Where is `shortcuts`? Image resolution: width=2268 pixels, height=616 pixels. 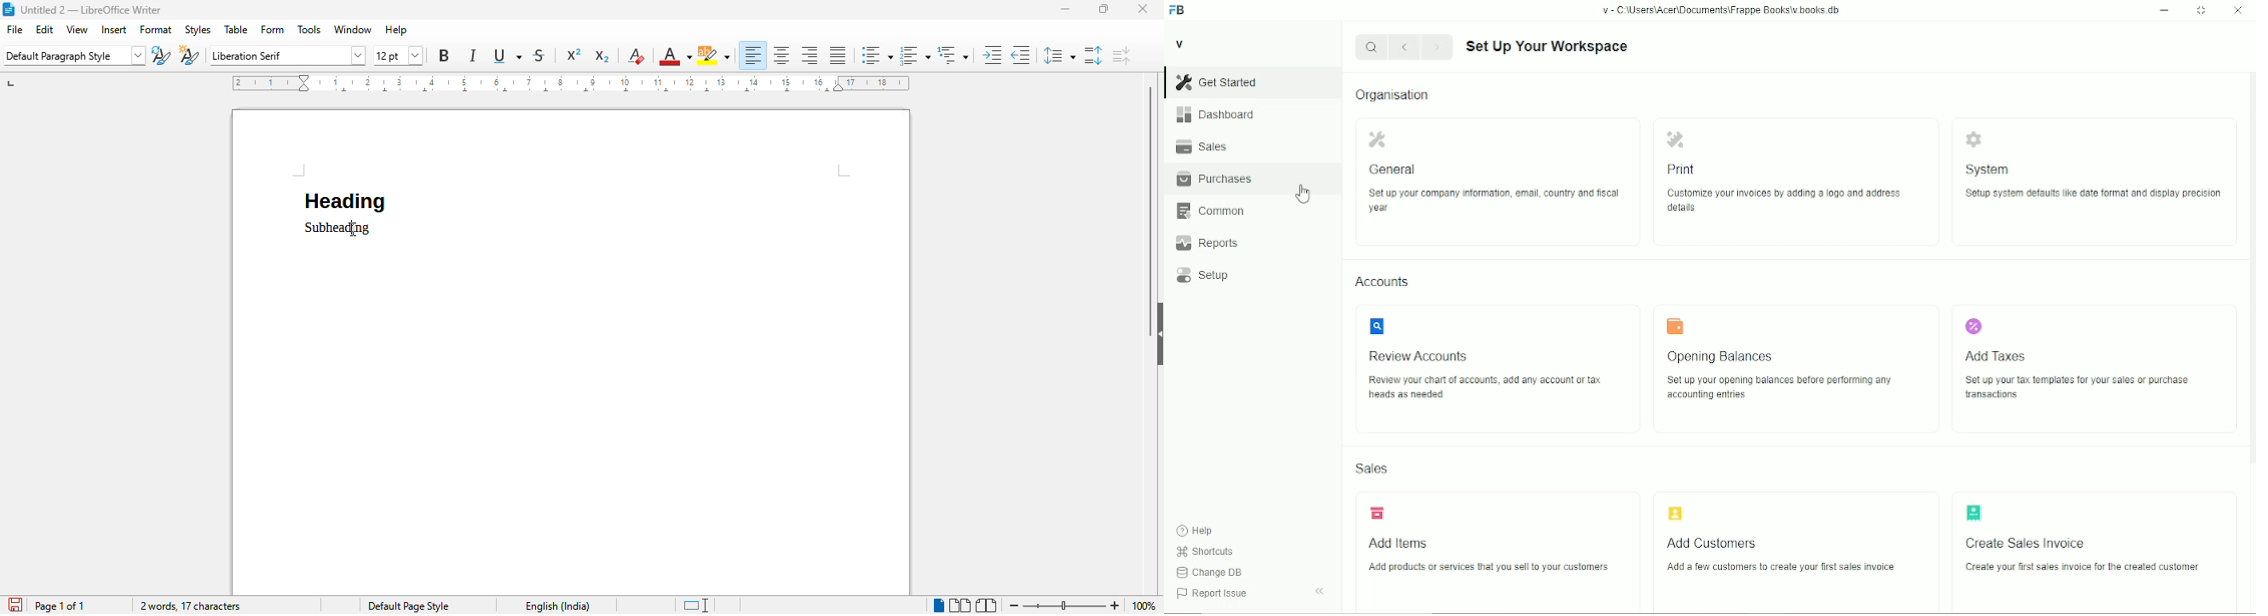 shortcuts is located at coordinates (1205, 552).